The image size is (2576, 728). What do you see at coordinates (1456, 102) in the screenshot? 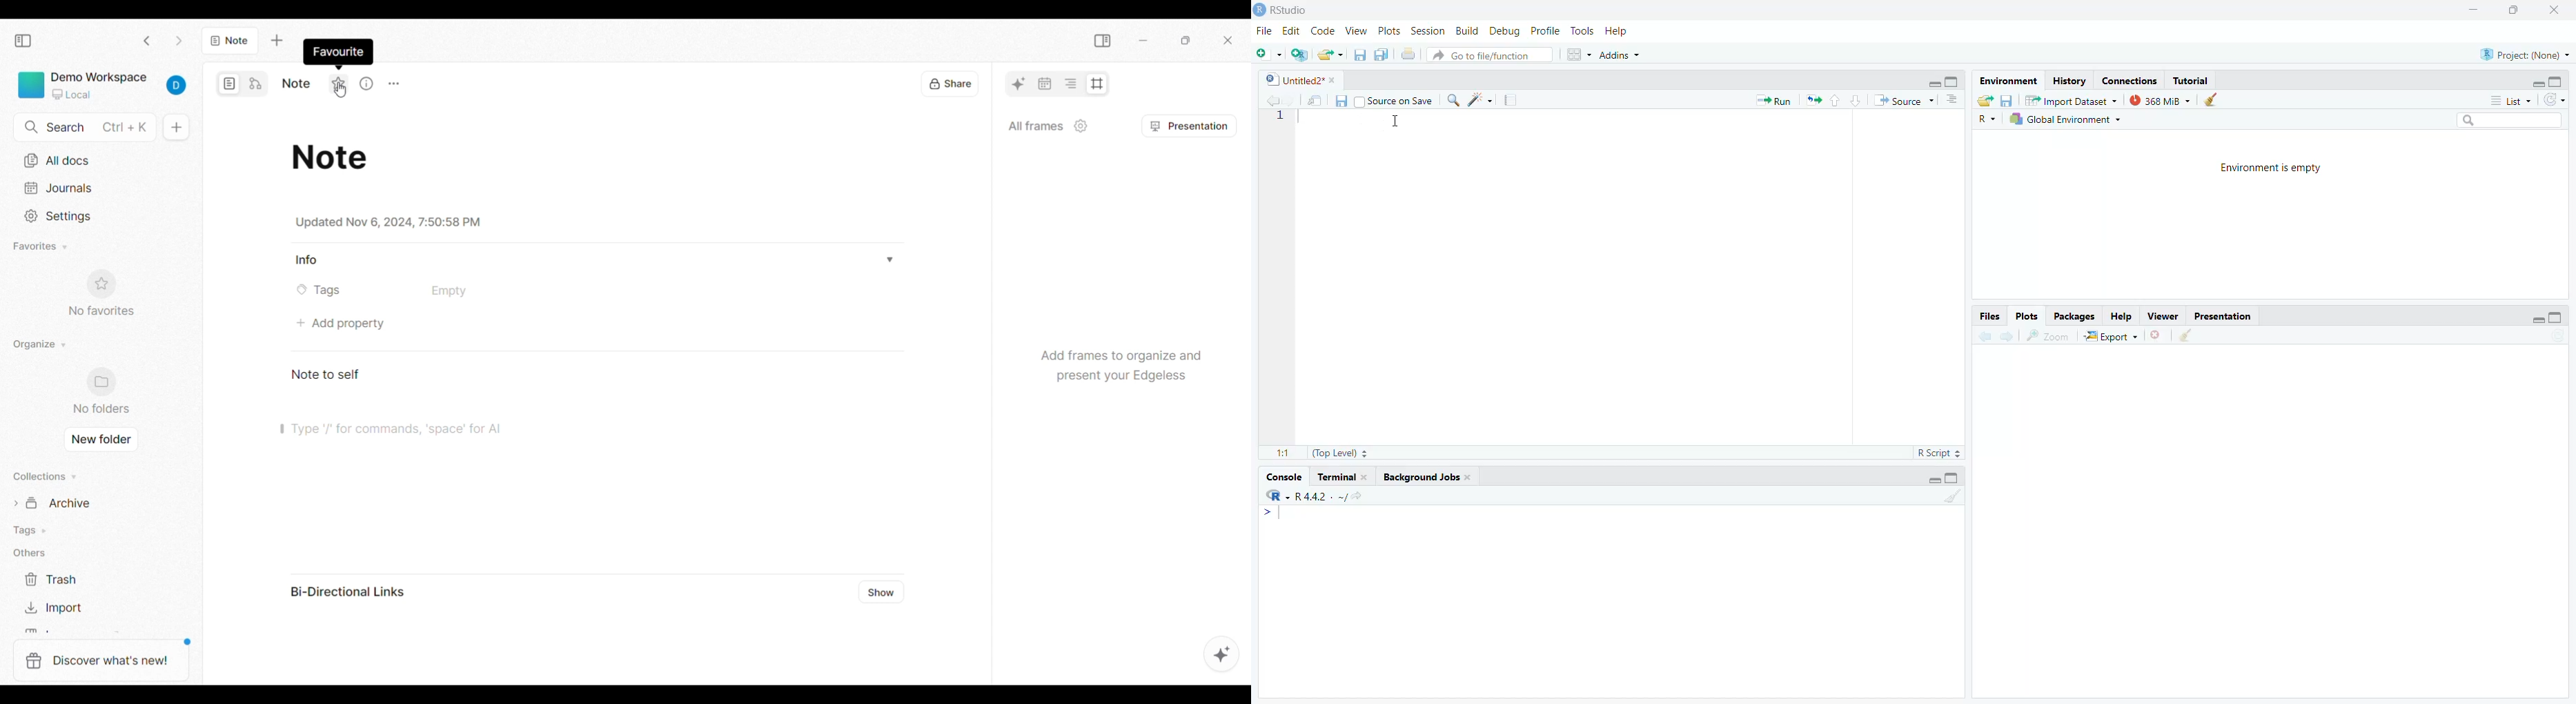
I see `search` at bounding box center [1456, 102].